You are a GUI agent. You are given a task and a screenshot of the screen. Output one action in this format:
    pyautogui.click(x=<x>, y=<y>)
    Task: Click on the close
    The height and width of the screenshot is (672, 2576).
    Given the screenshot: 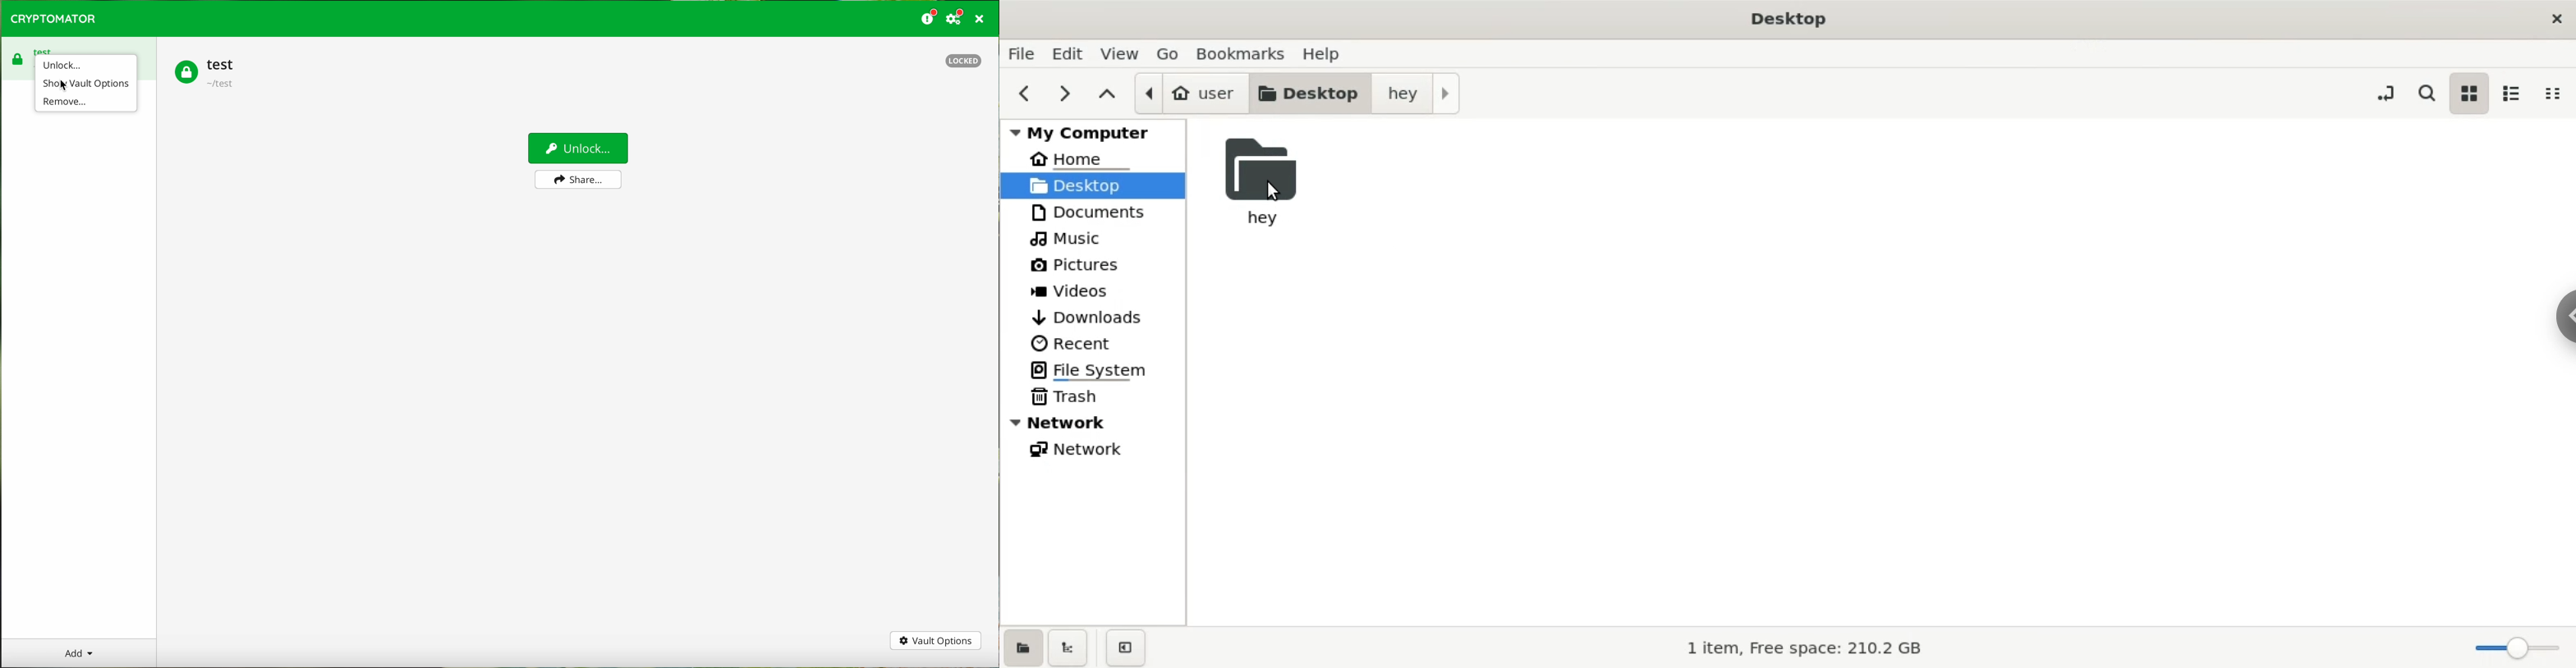 What is the action you would take?
    pyautogui.click(x=2556, y=16)
    